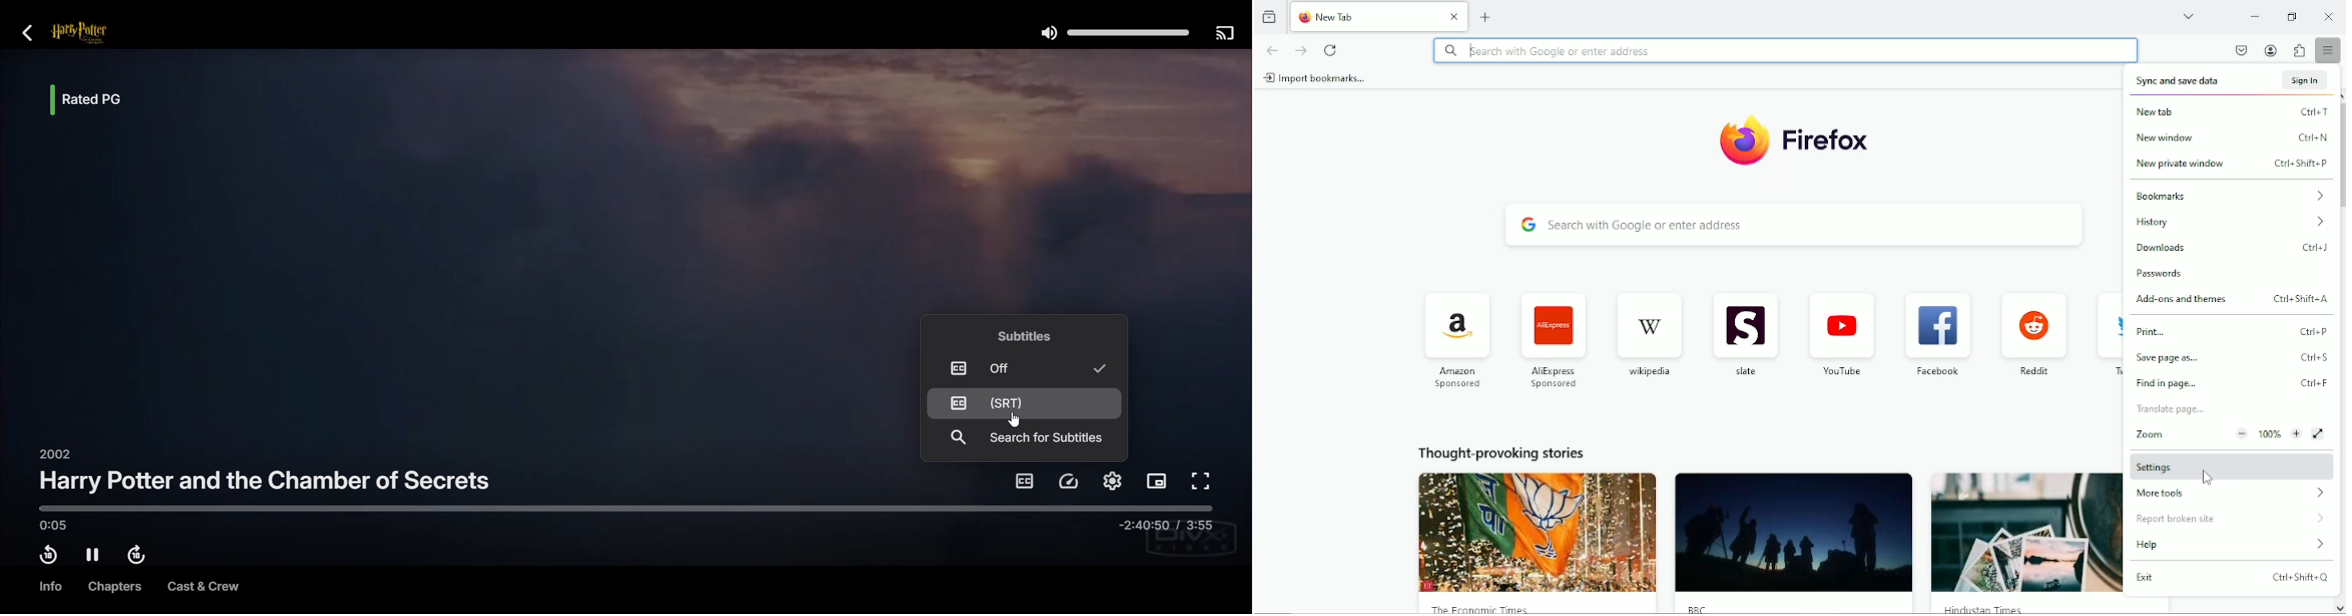  I want to click on Youtube, so click(1843, 333).